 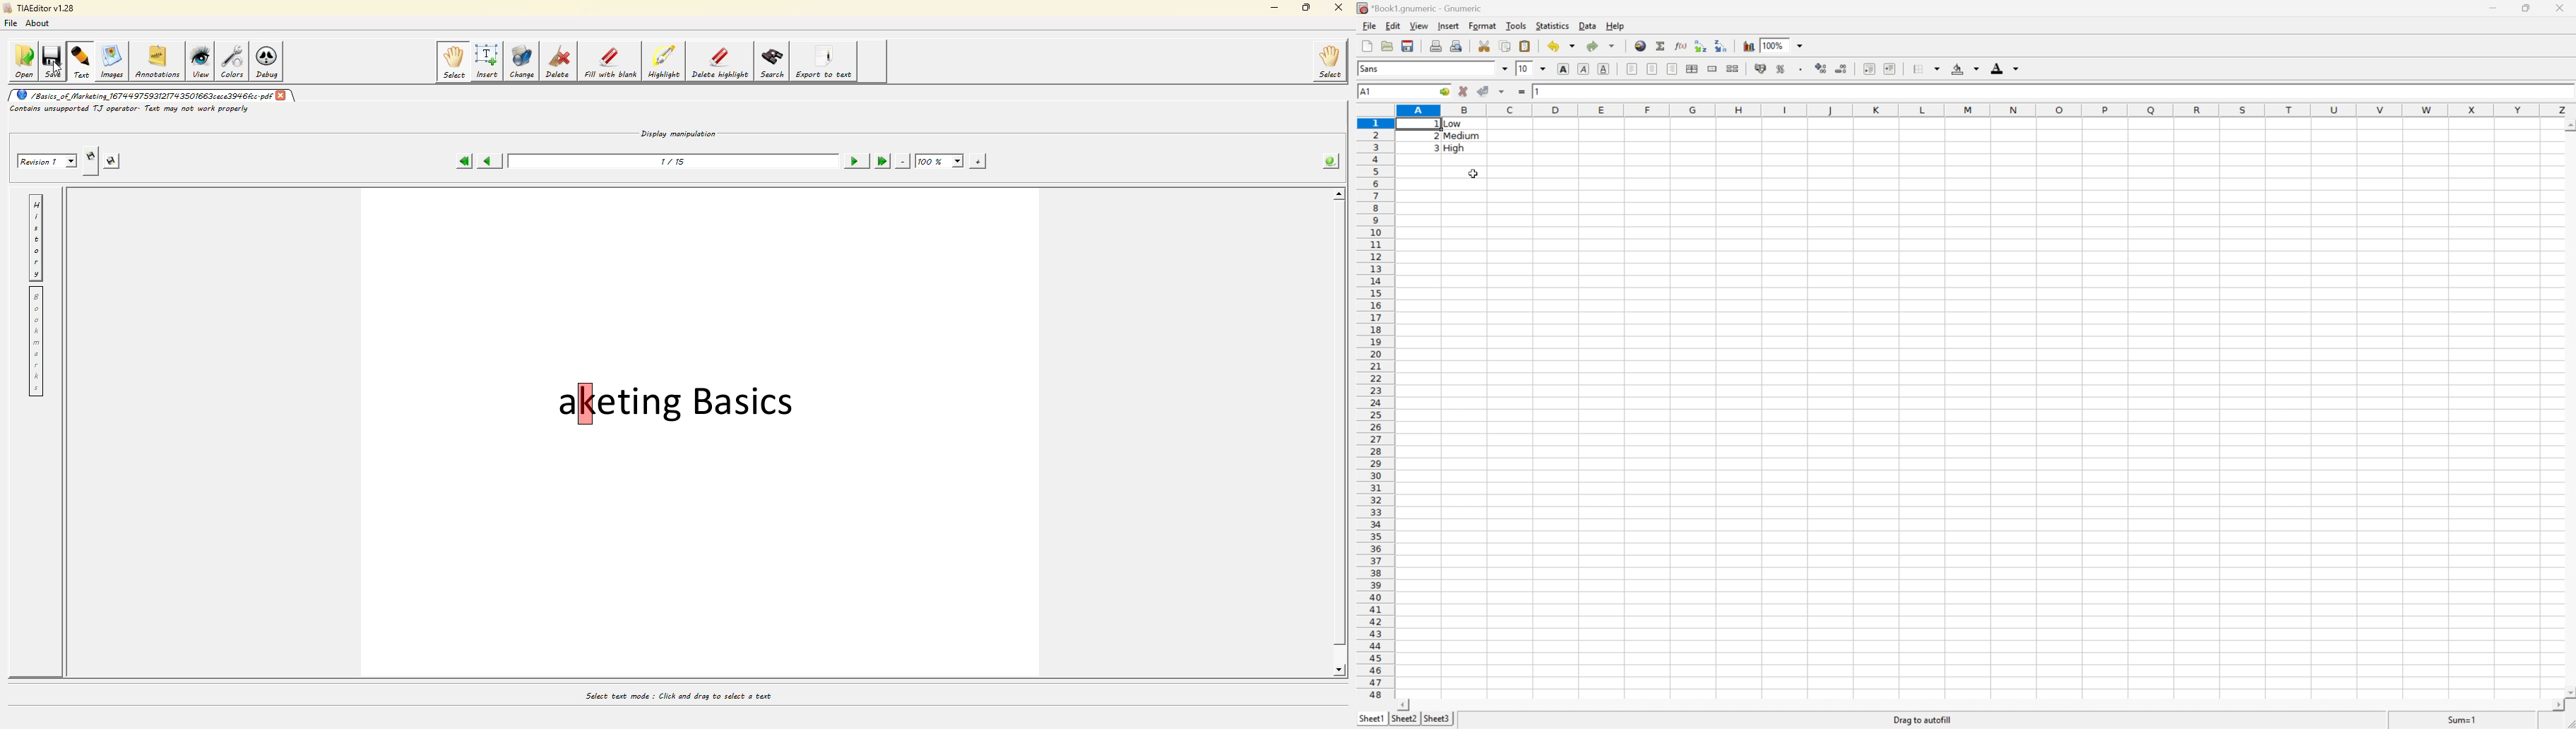 What do you see at coordinates (1518, 25) in the screenshot?
I see `Tools` at bounding box center [1518, 25].